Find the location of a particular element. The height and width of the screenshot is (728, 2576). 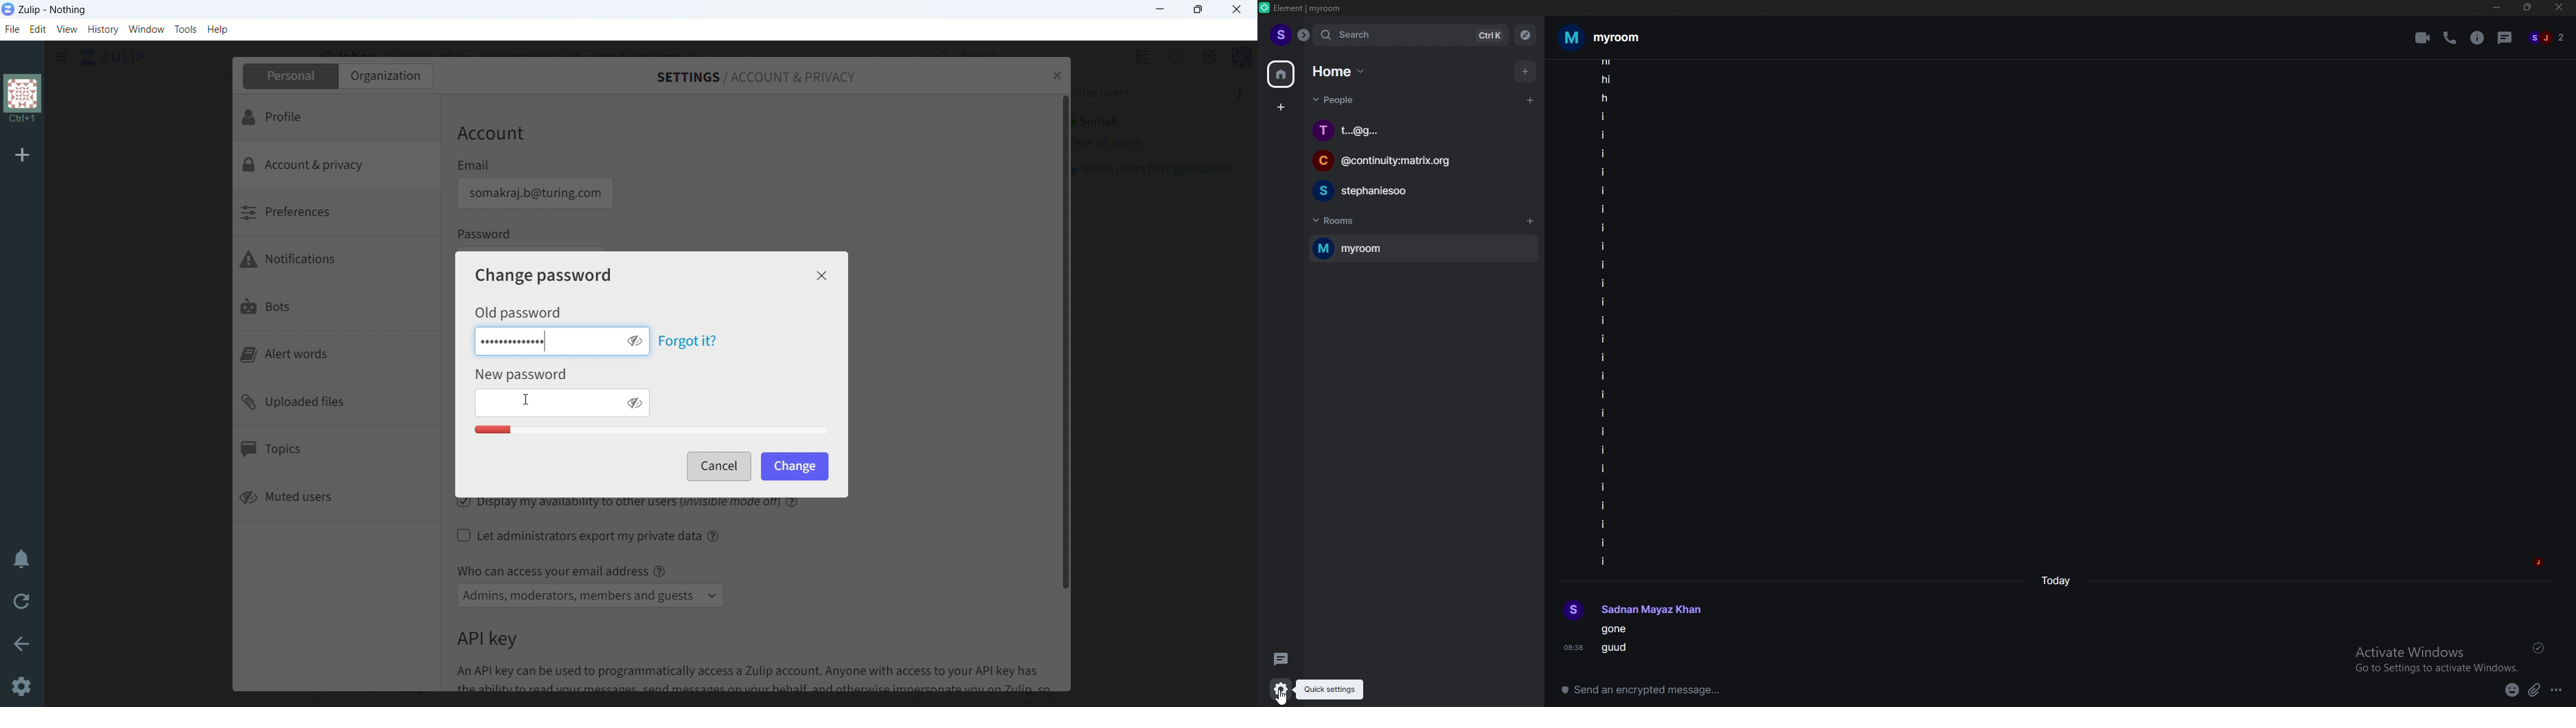

Who can access your email address @ is located at coordinates (561, 571).